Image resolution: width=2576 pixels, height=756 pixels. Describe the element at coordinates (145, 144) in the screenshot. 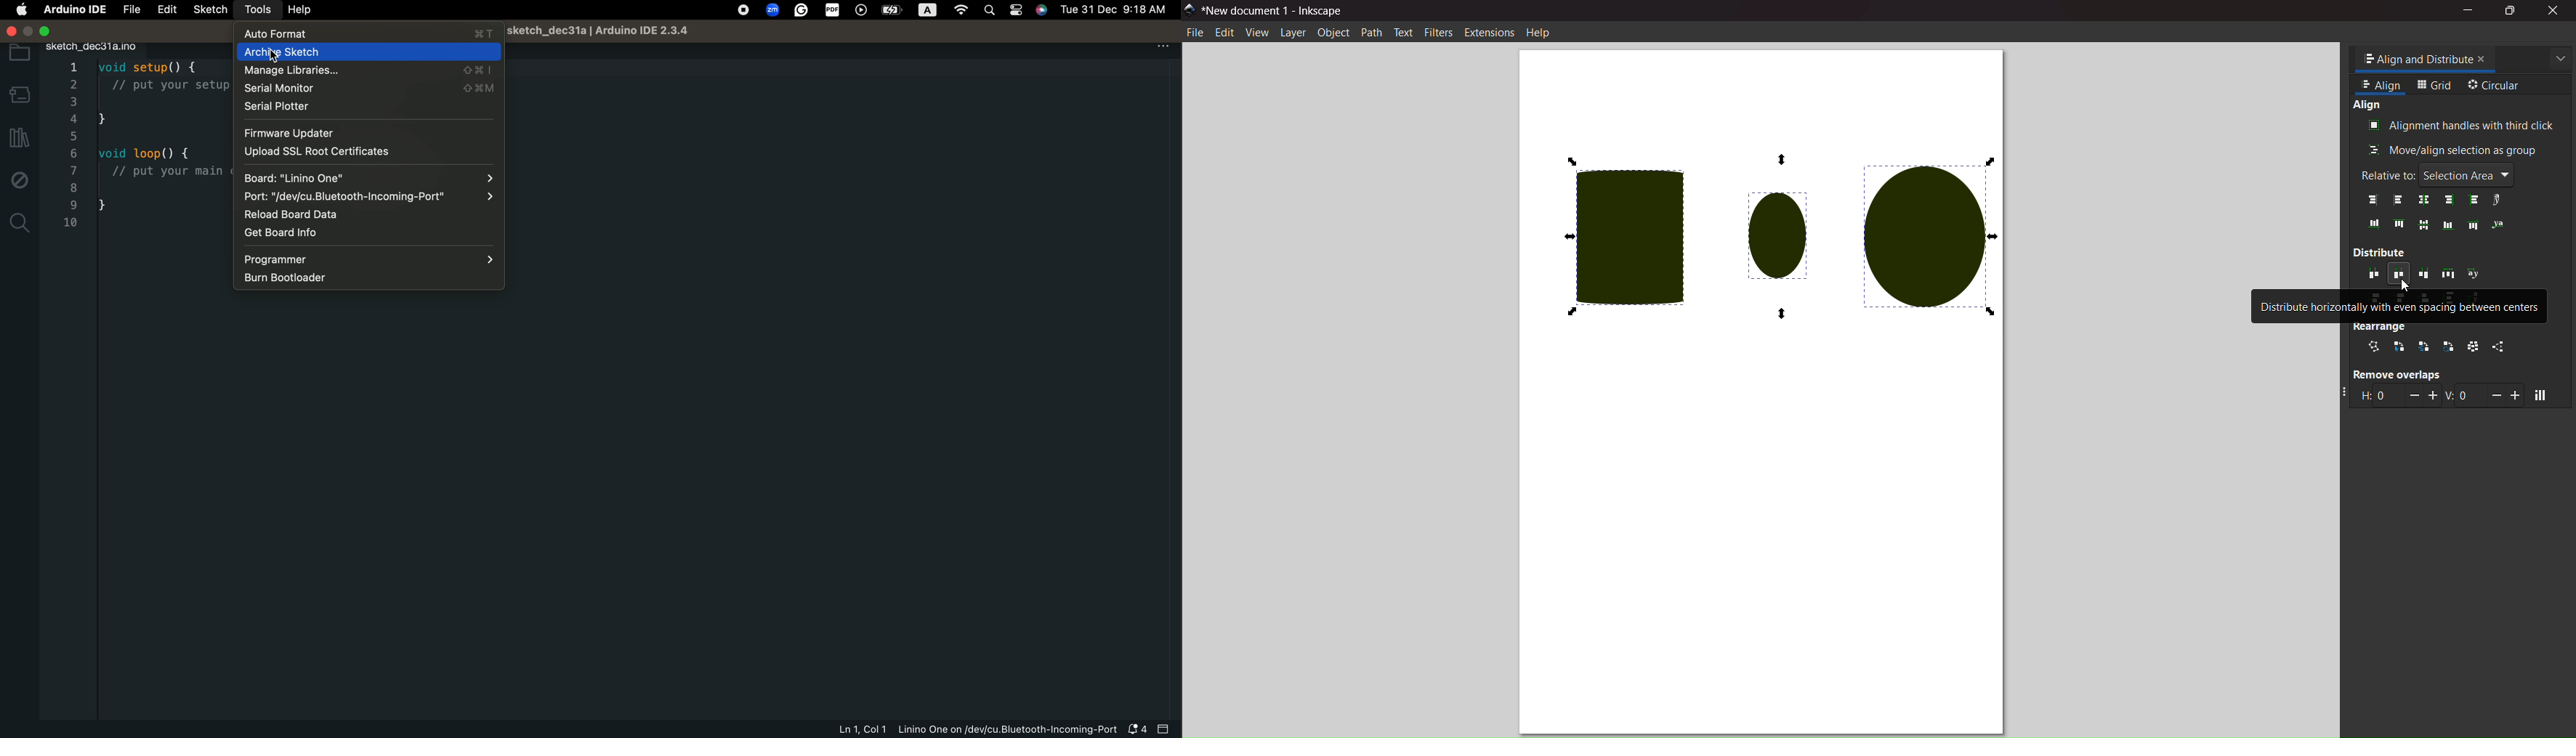

I see `code` at that location.